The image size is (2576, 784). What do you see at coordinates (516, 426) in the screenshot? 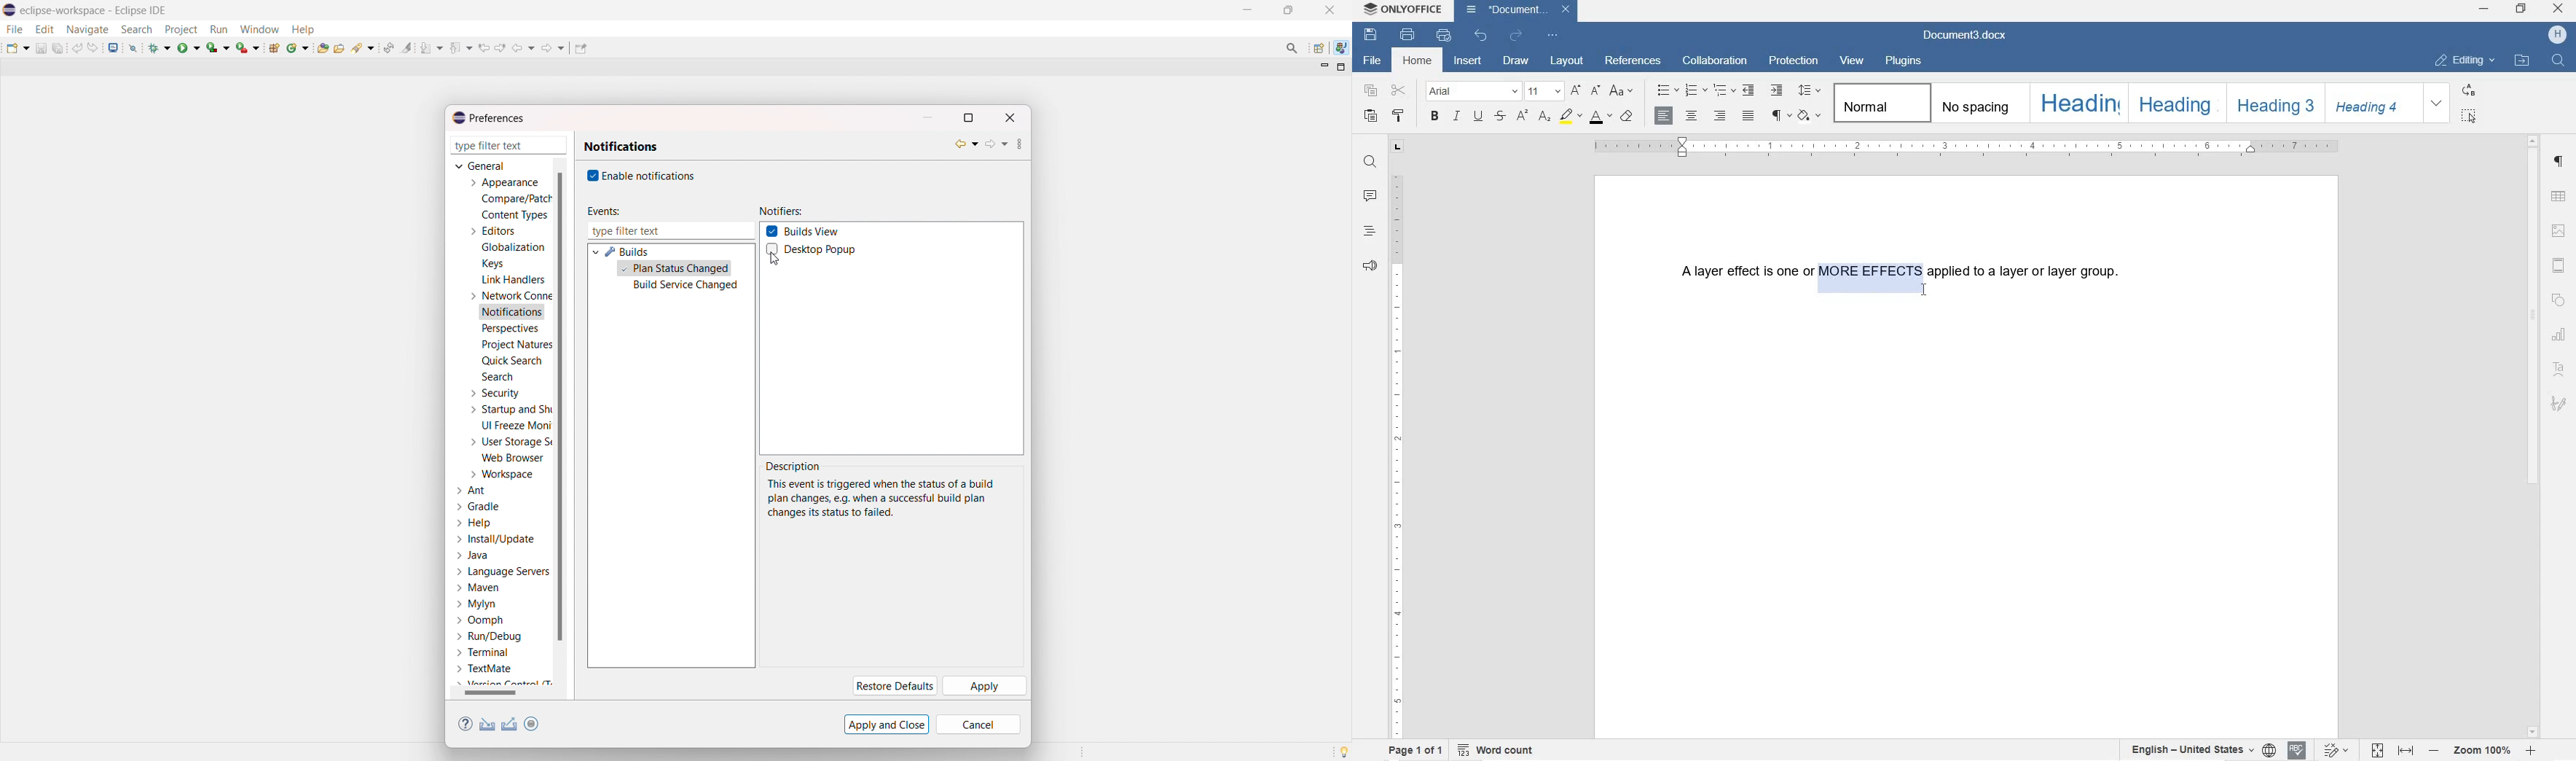
I see `UI freeze monitoring` at bounding box center [516, 426].